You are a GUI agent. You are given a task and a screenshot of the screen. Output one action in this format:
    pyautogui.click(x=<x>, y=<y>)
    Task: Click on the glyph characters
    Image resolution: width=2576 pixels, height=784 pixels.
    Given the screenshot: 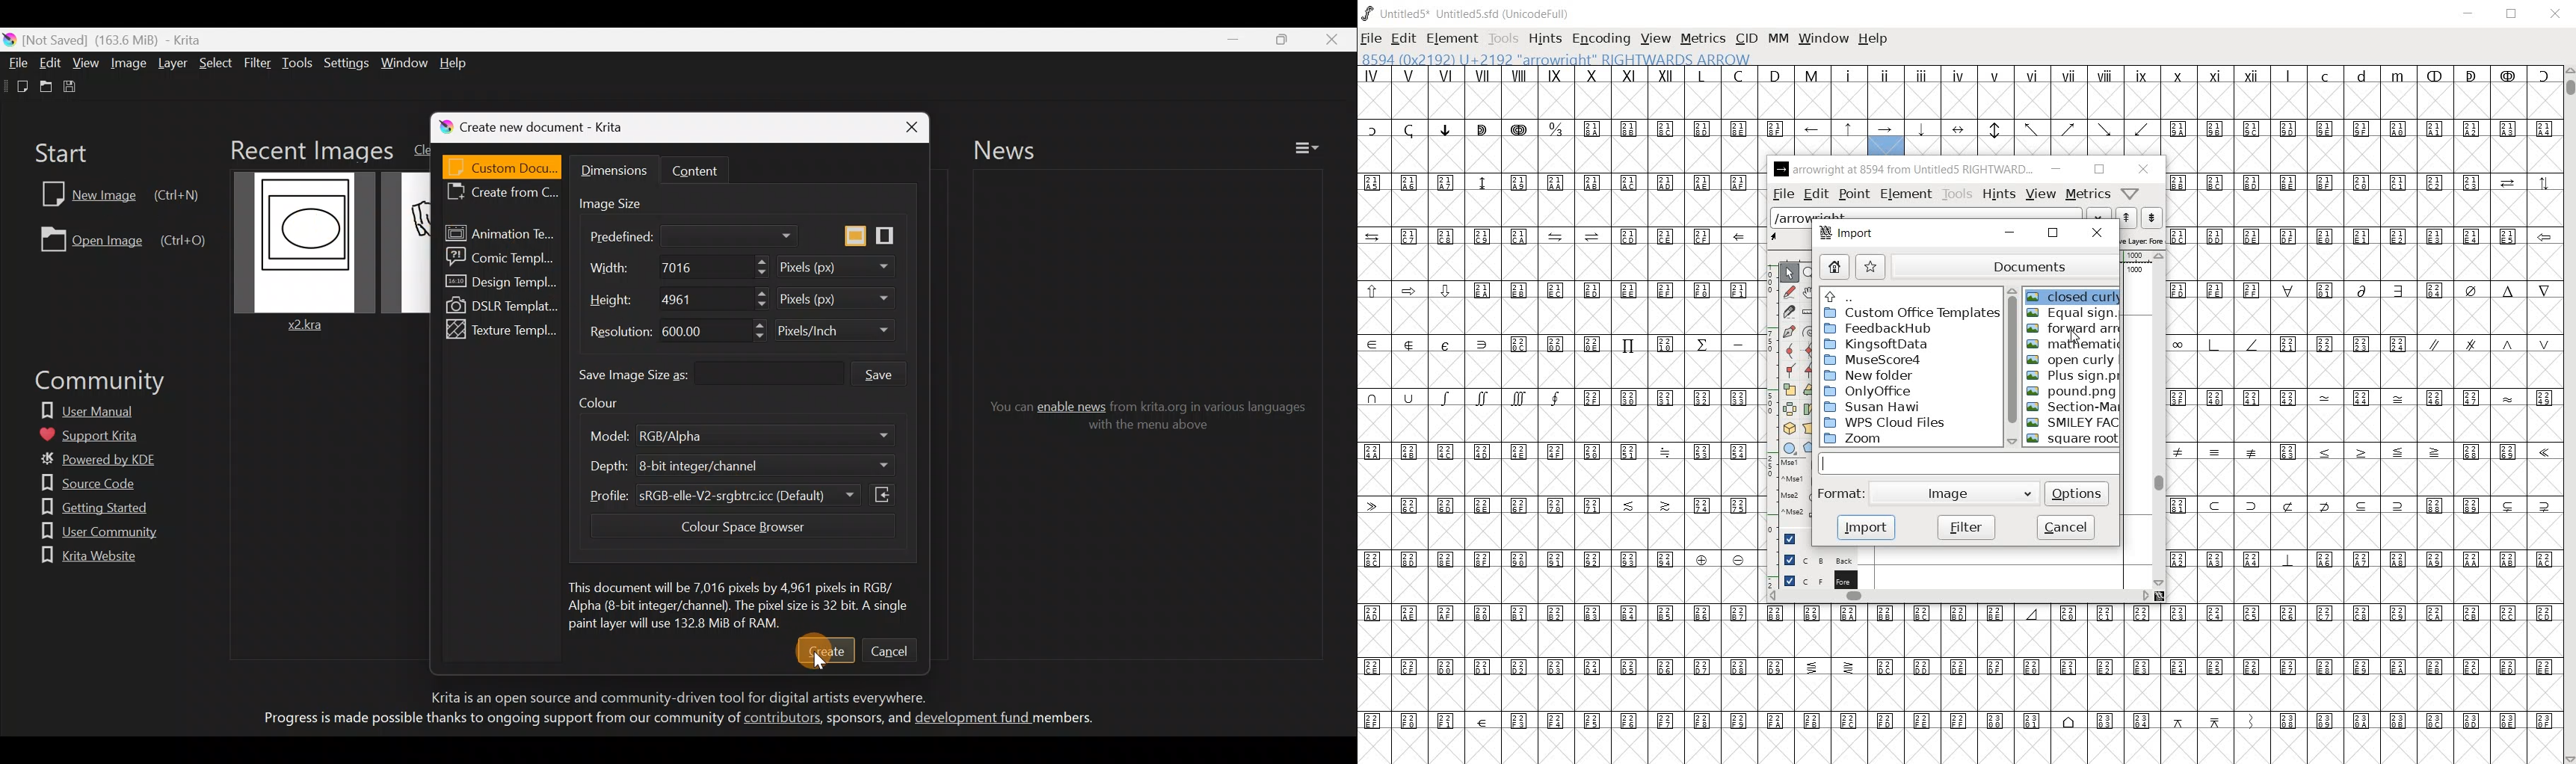 What is the action you would take?
    pyautogui.click(x=2159, y=710)
    